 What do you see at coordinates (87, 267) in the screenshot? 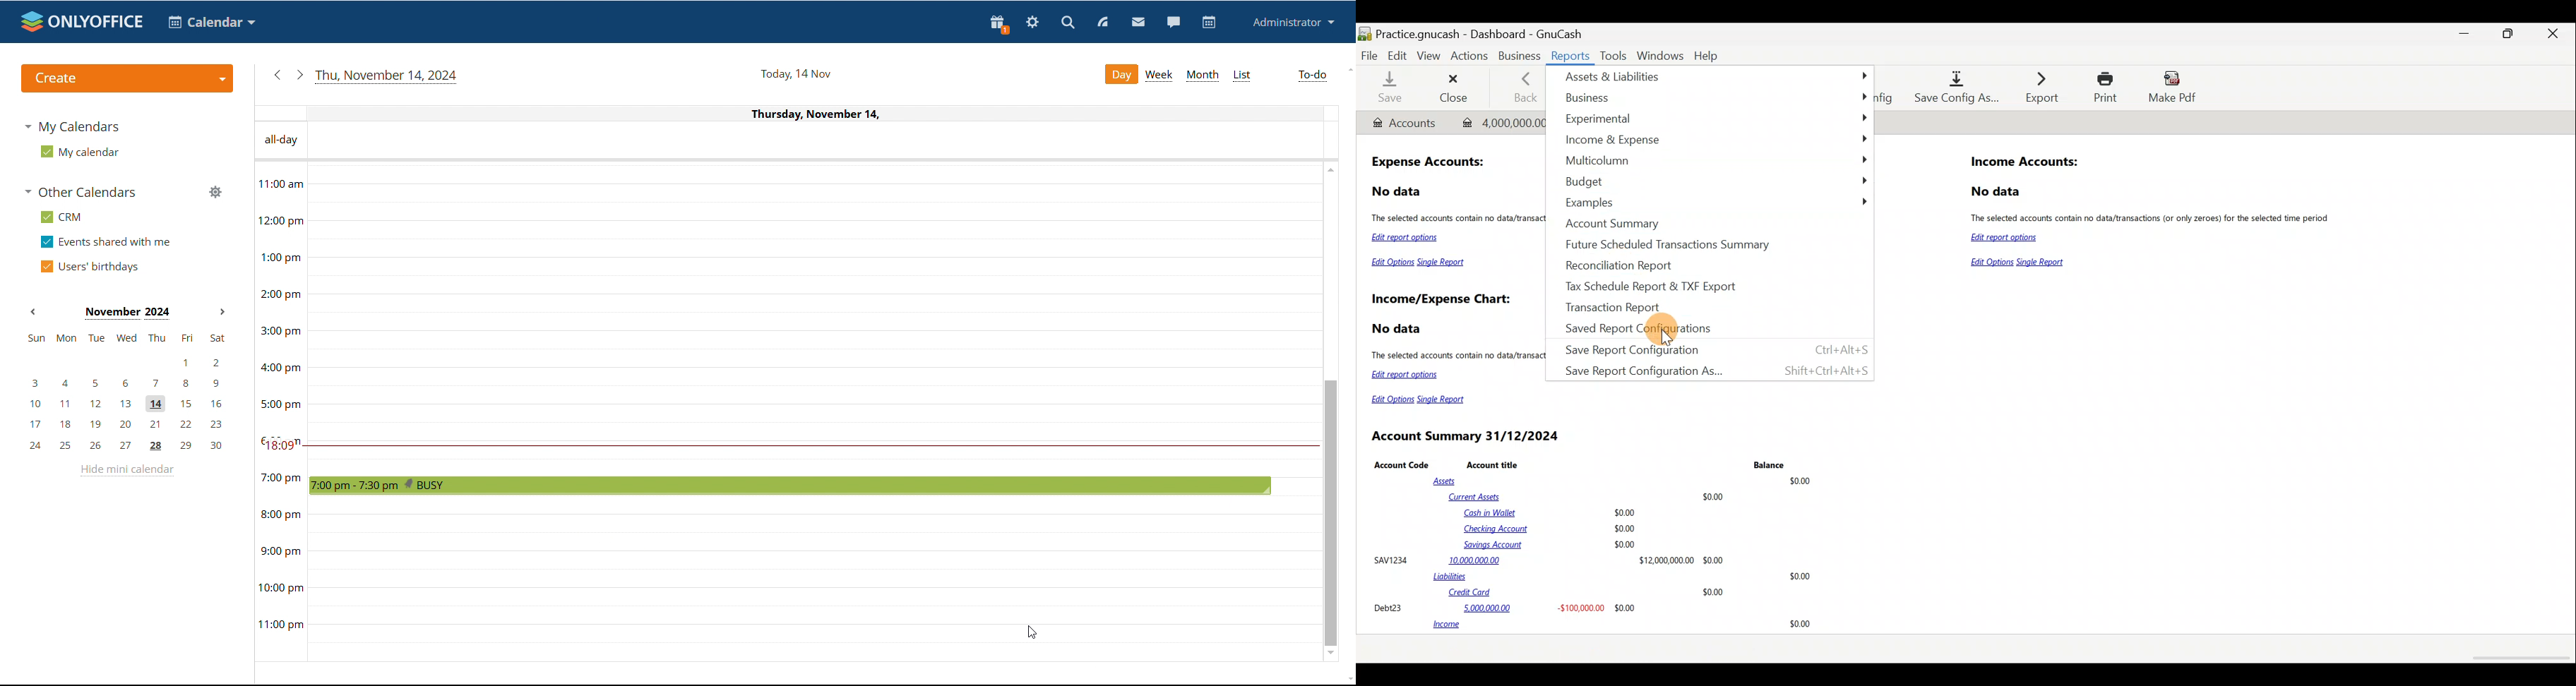
I see `users' birthdays` at bounding box center [87, 267].